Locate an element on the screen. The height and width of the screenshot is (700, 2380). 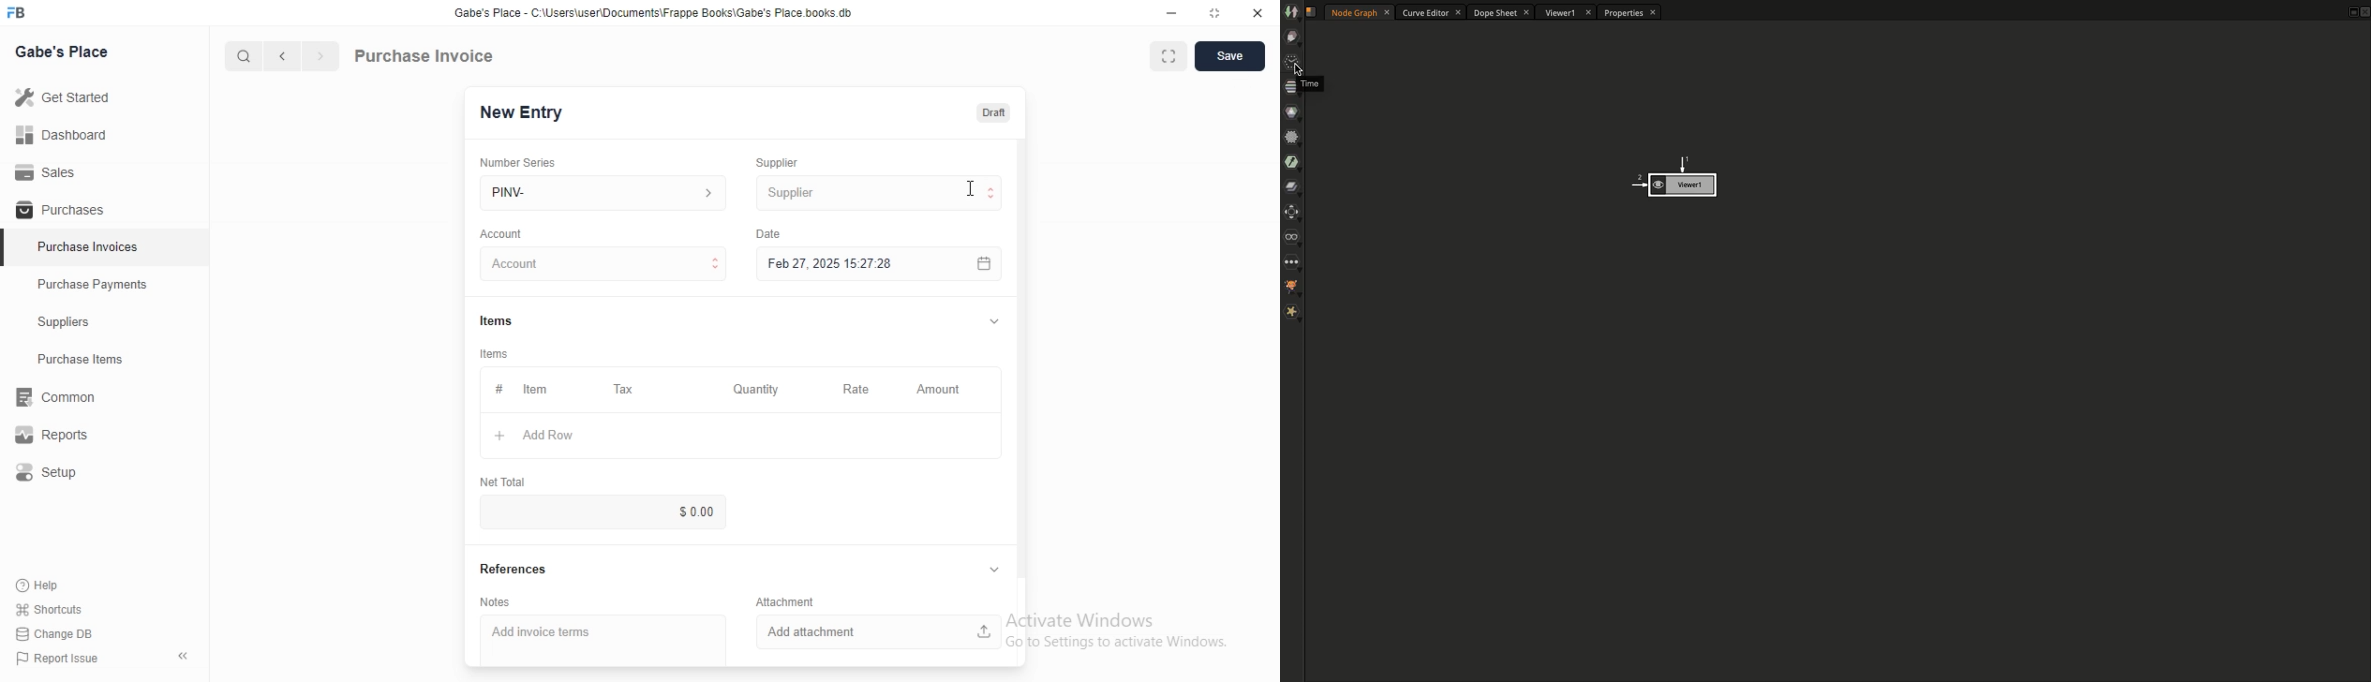
Get Started is located at coordinates (104, 97).